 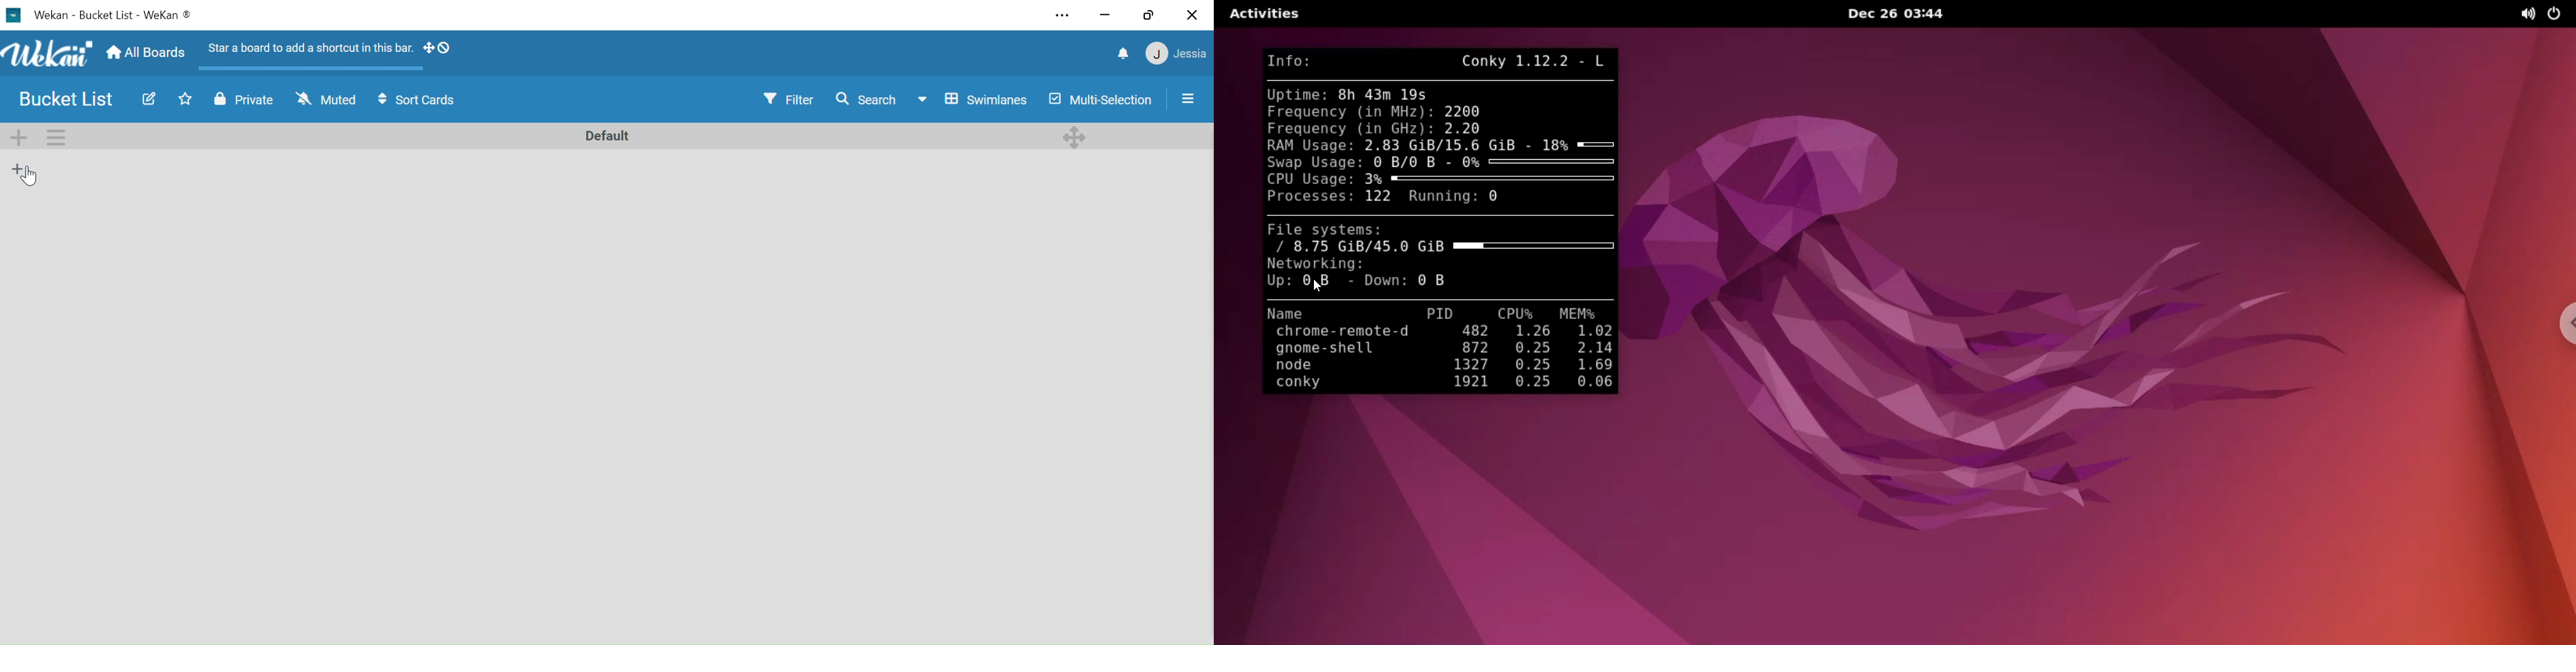 What do you see at coordinates (866, 99) in the screenshot?
I see `Search` at bounding box center [866, 99].